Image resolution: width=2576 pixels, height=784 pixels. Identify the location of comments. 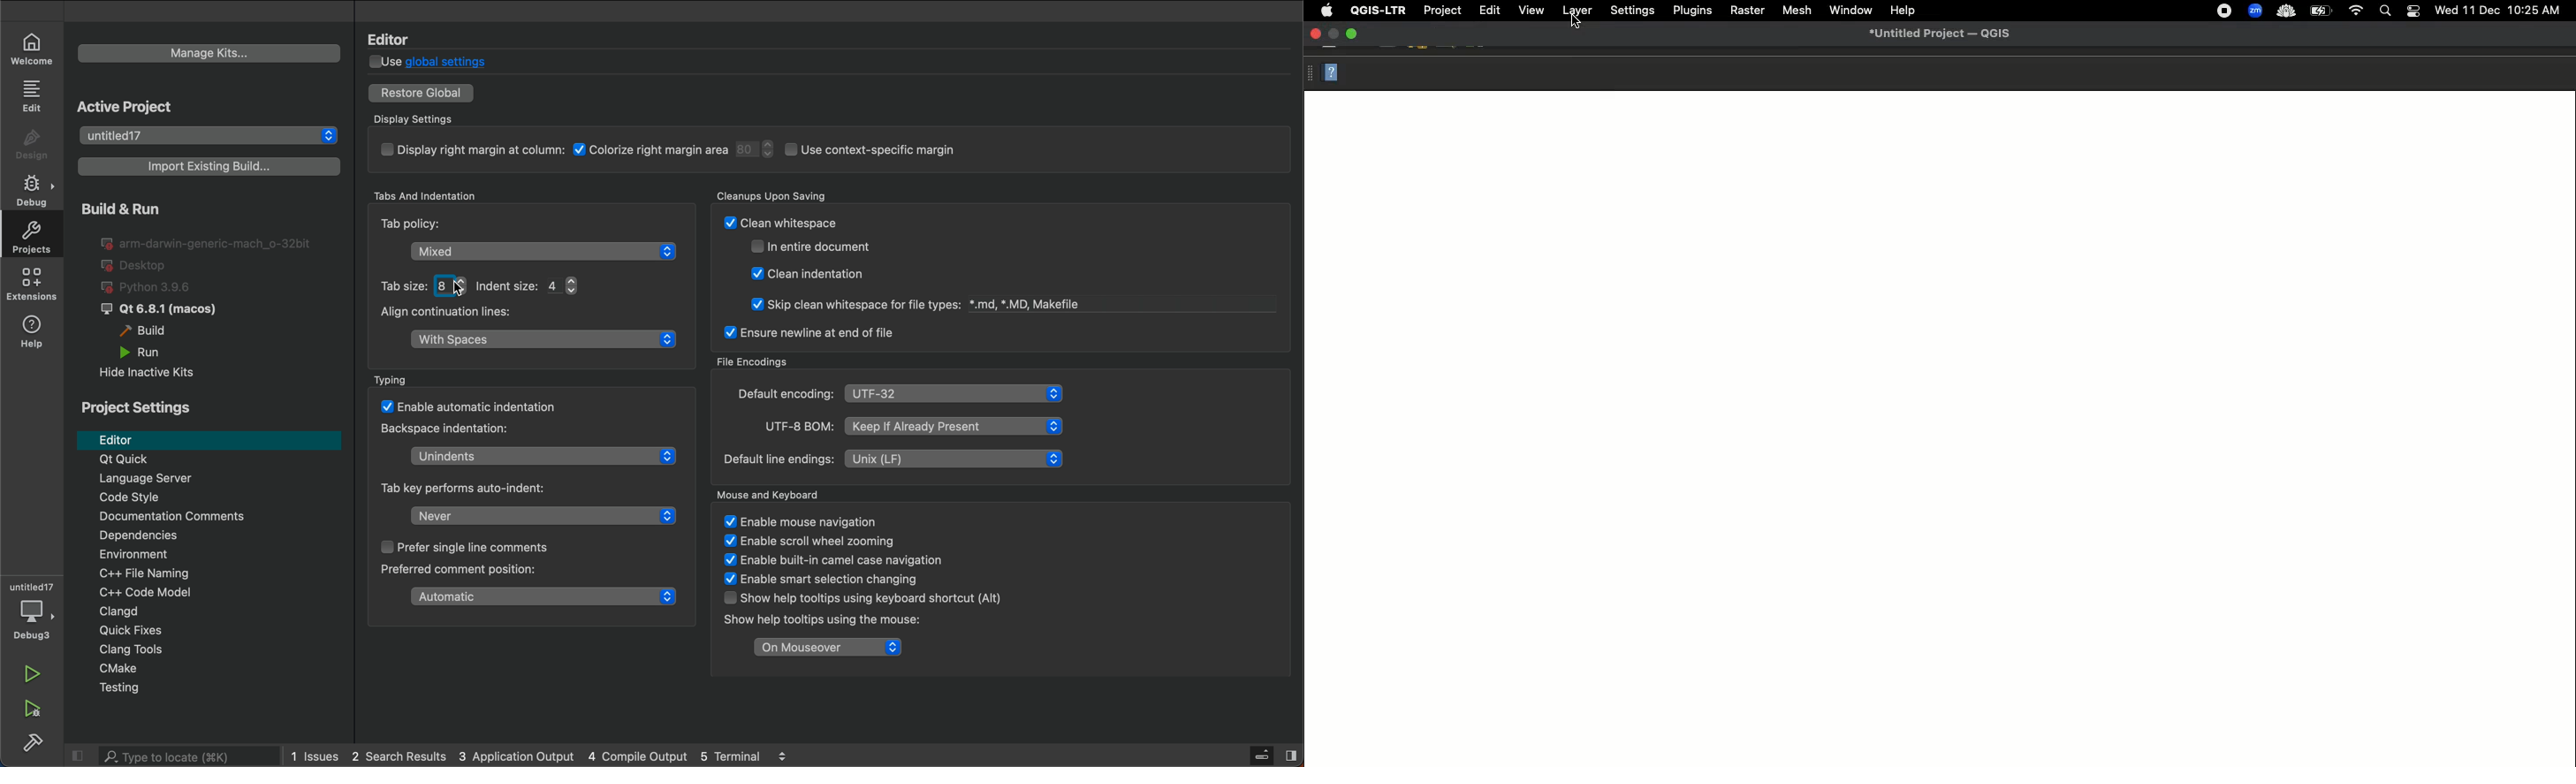
(219, 517).